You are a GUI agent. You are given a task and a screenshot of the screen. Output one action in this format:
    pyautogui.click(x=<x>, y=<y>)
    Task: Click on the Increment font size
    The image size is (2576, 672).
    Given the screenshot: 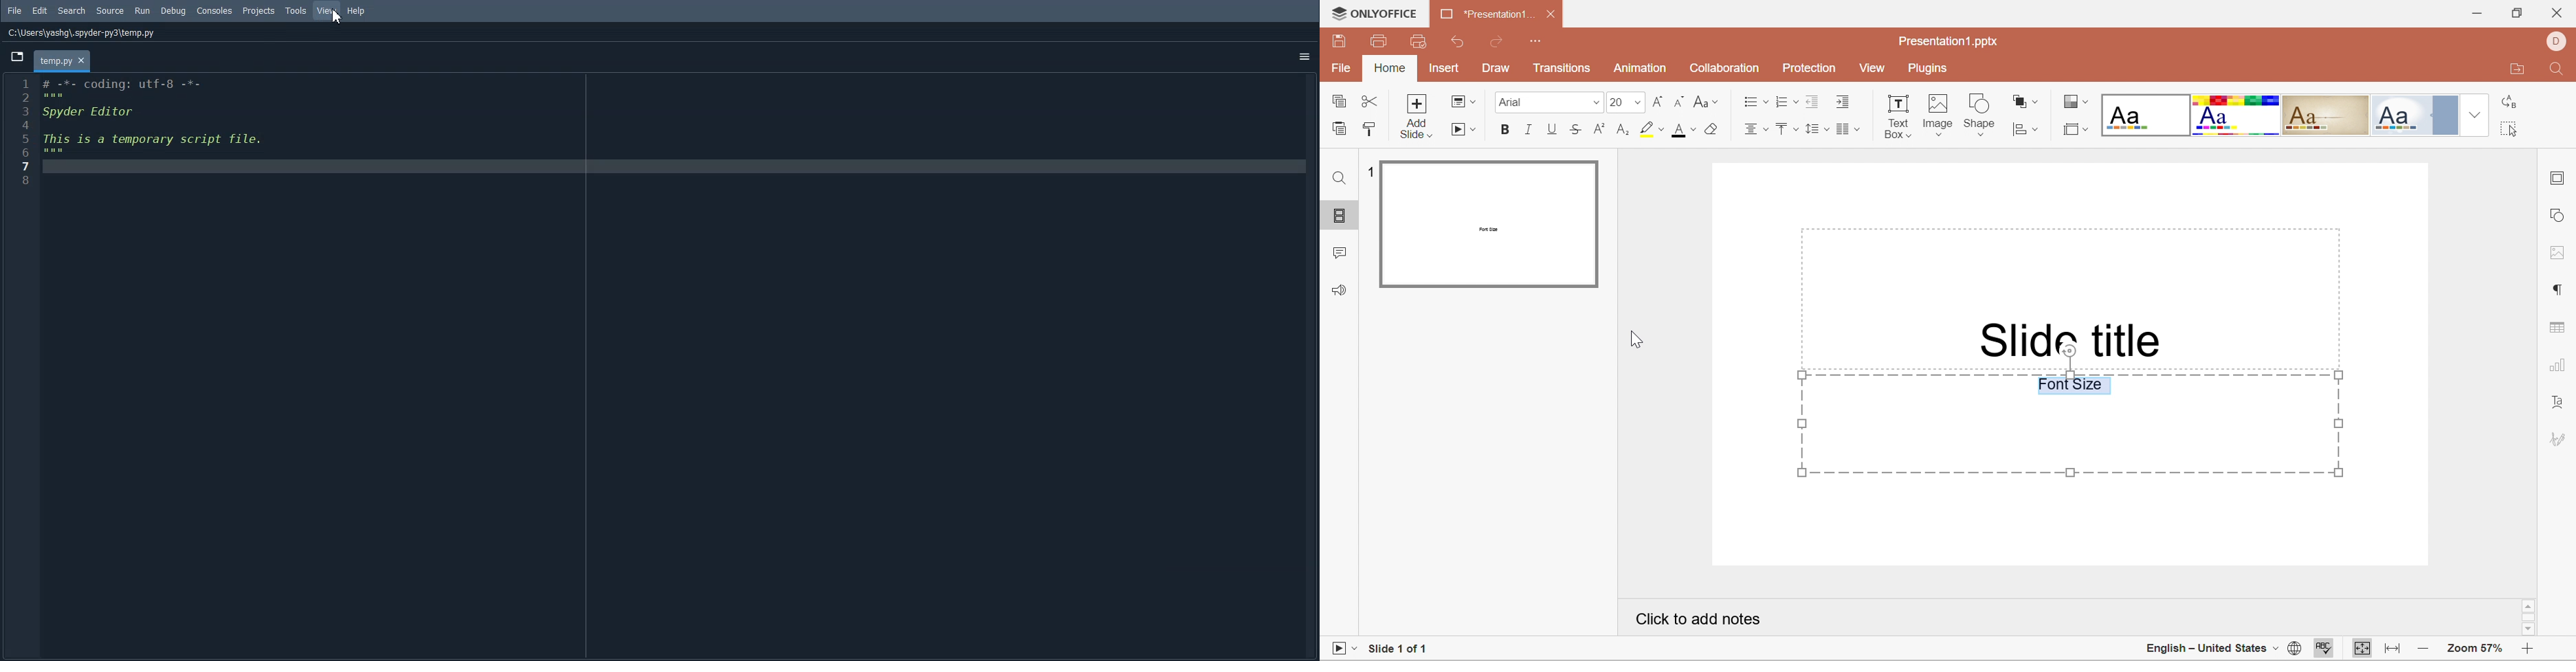 What is the action you would take?
    pyautogui.click(x=1659, y=101)
    